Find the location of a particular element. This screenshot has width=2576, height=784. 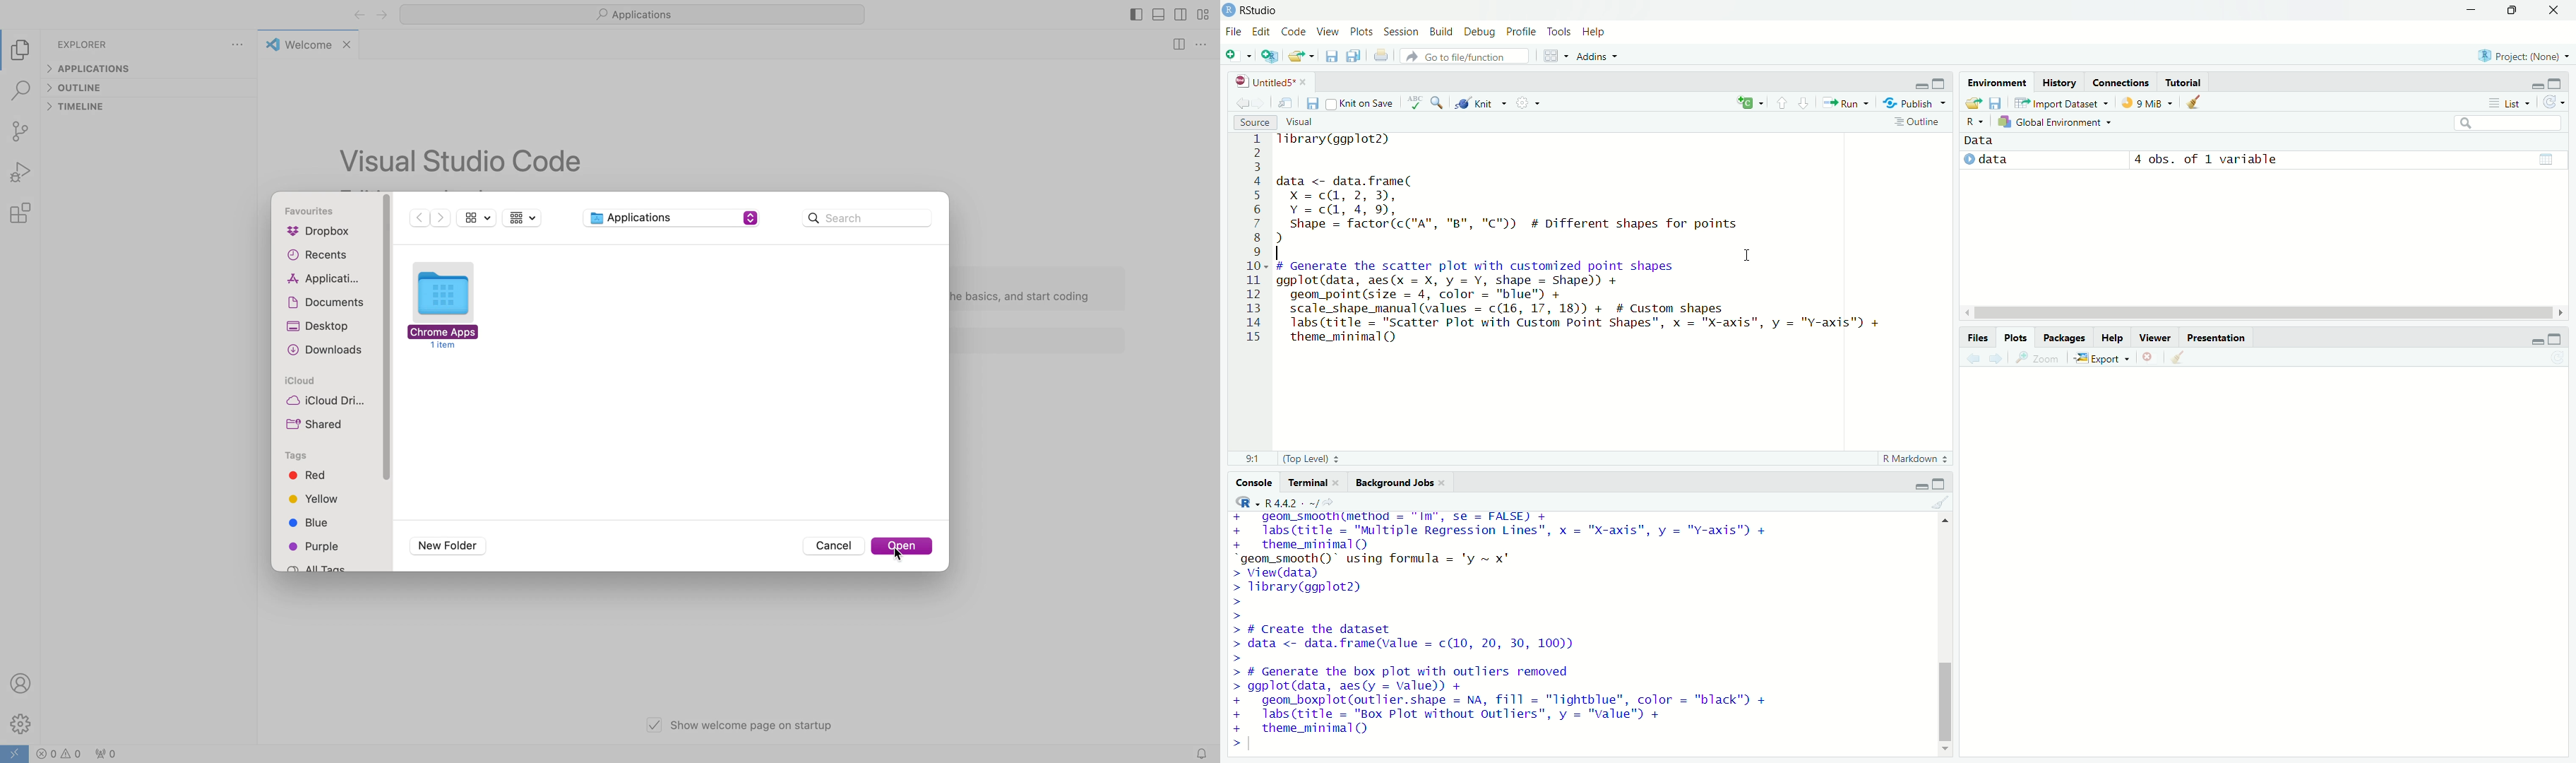

View the current working current directory is located at coordinates (1328, 502).